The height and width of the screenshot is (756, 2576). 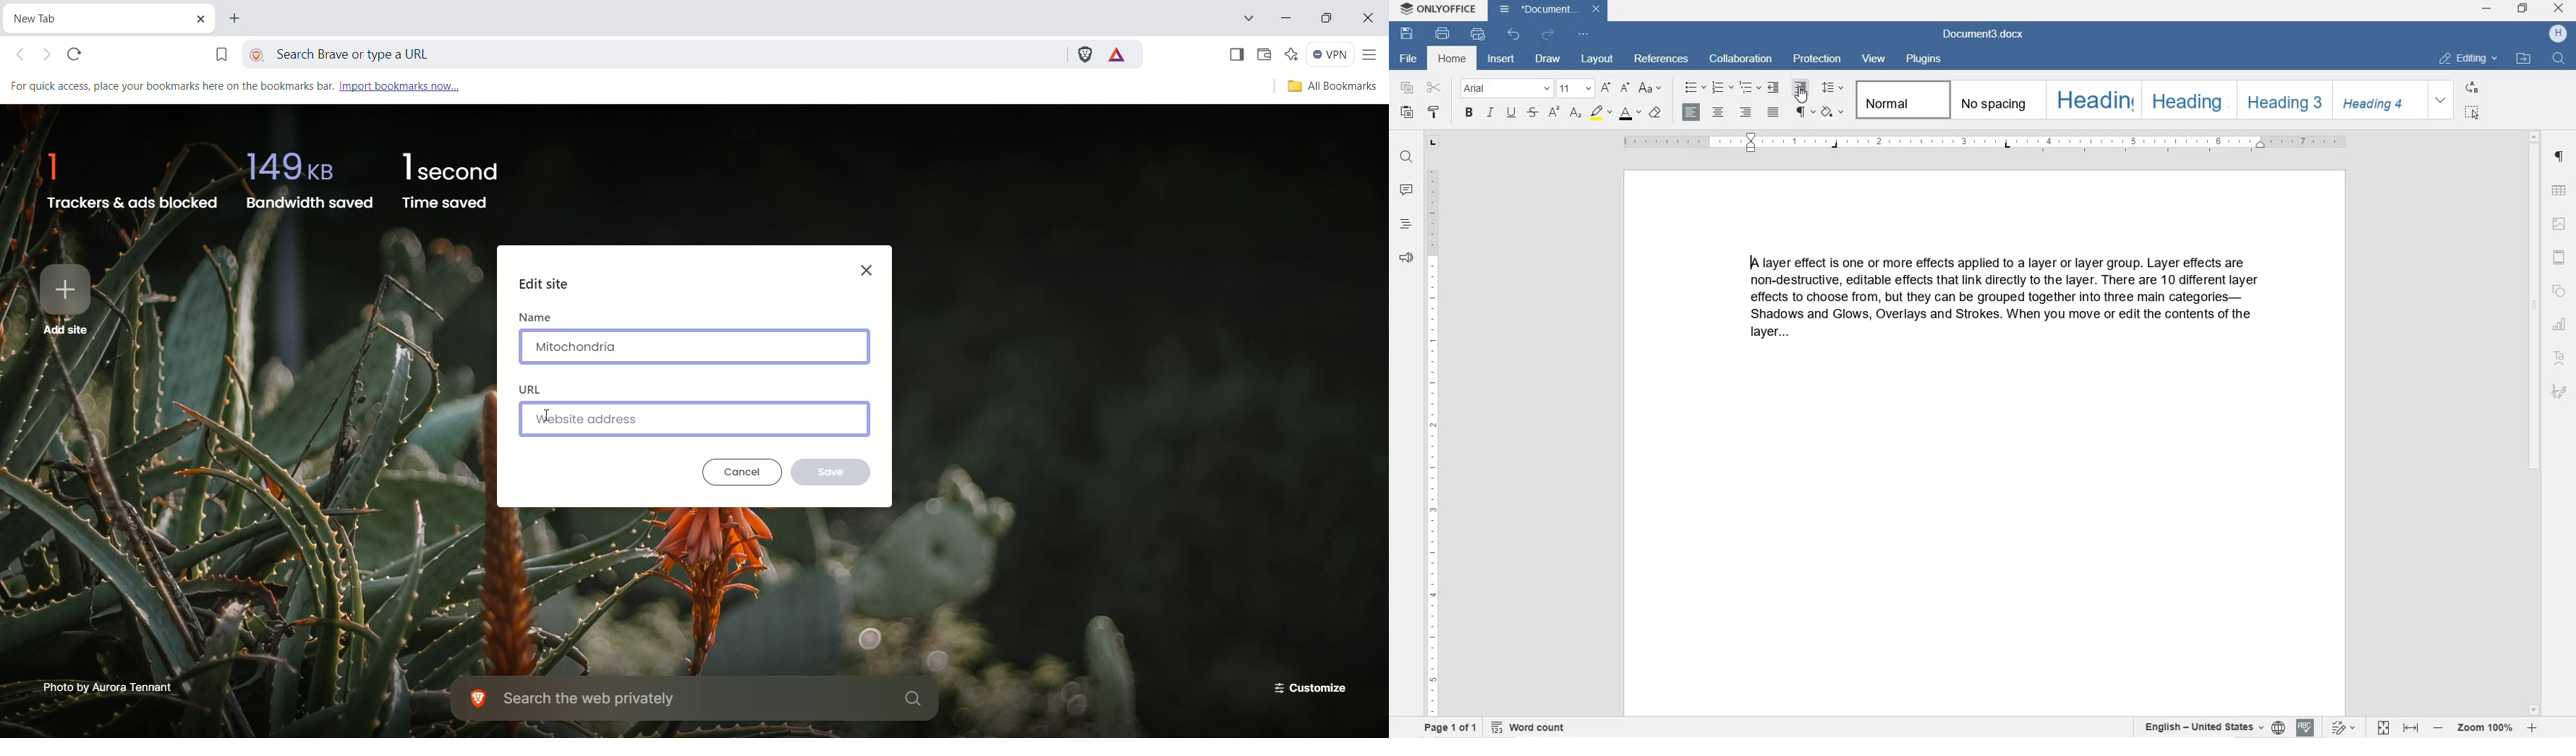 I want to click on Document3.docx, so click(x=1548, y=11).